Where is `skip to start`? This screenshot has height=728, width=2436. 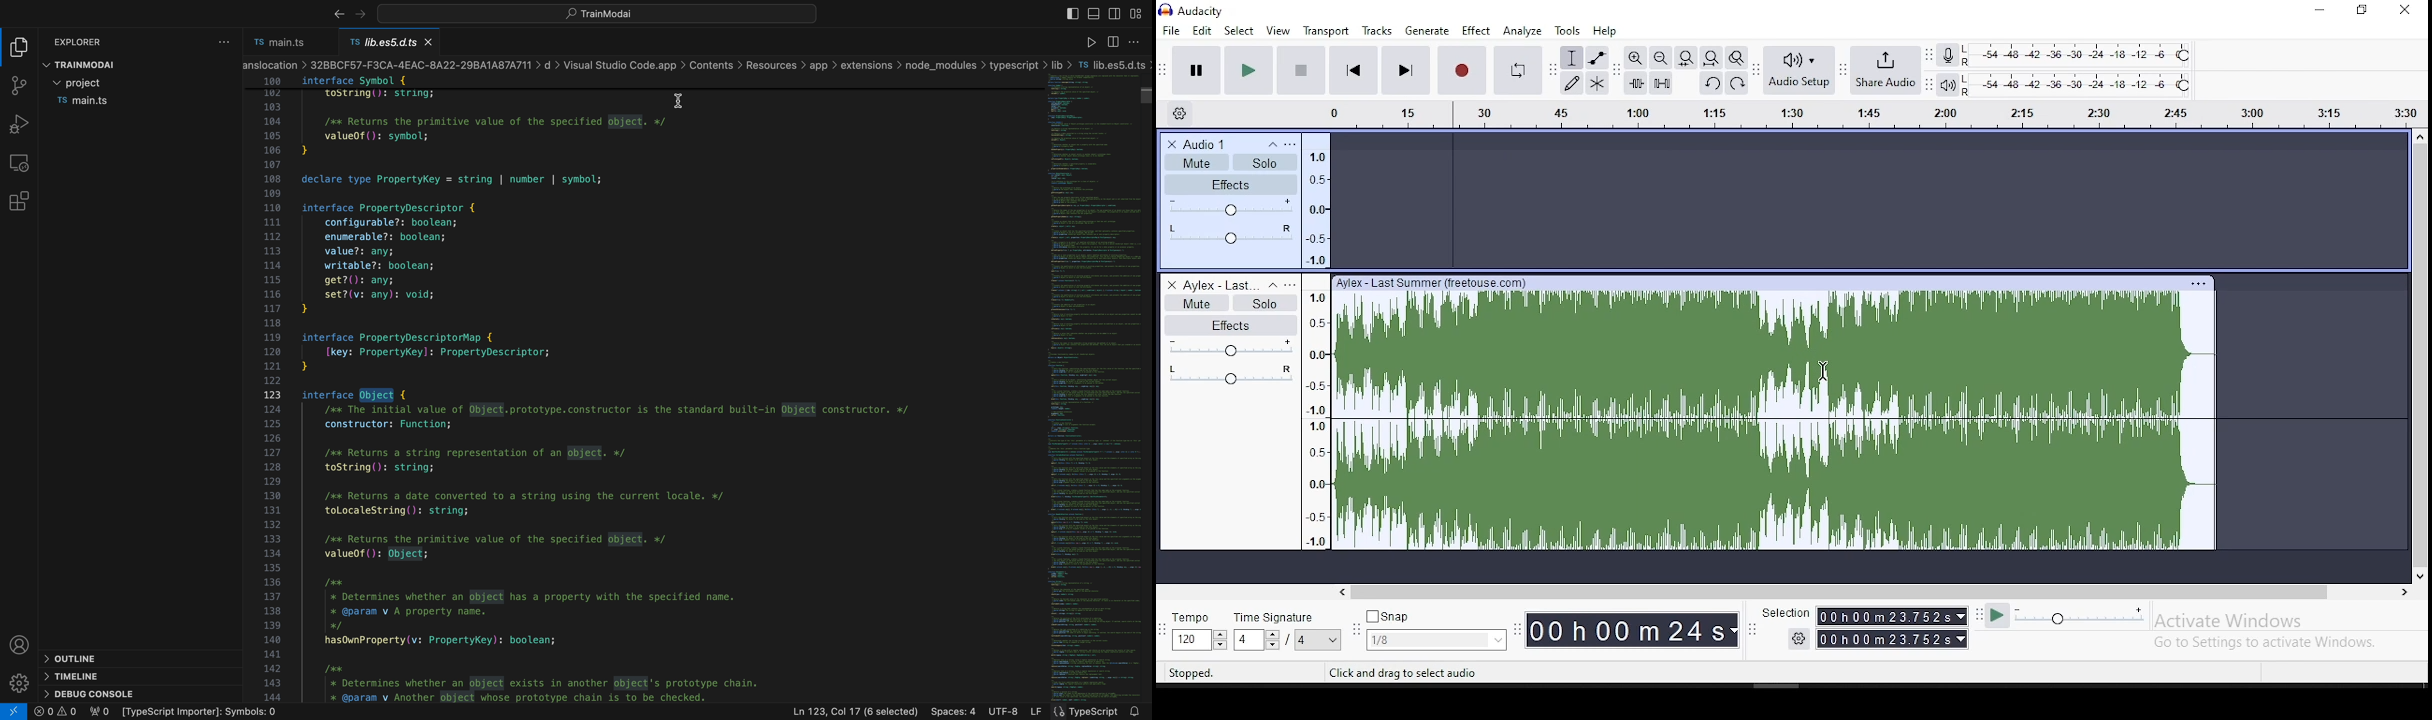 skip to start is located at coordinates (1355, 70).